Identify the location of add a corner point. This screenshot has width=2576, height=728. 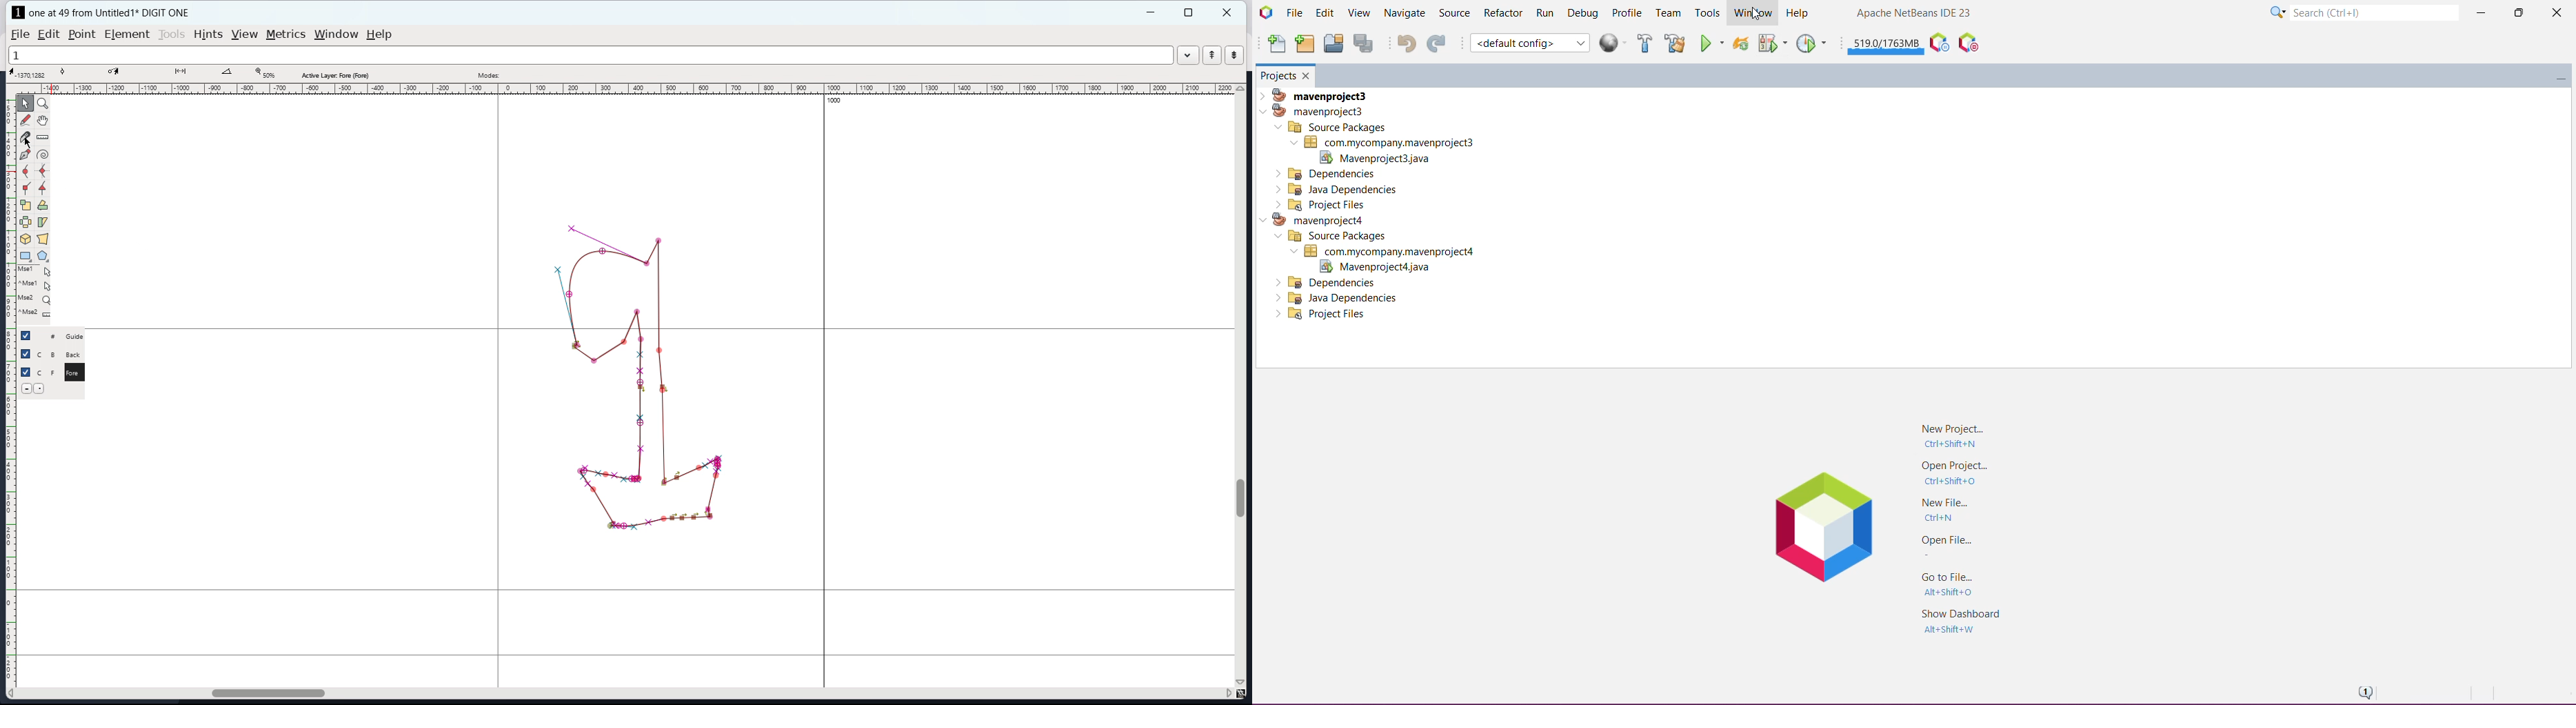
(25, 188).